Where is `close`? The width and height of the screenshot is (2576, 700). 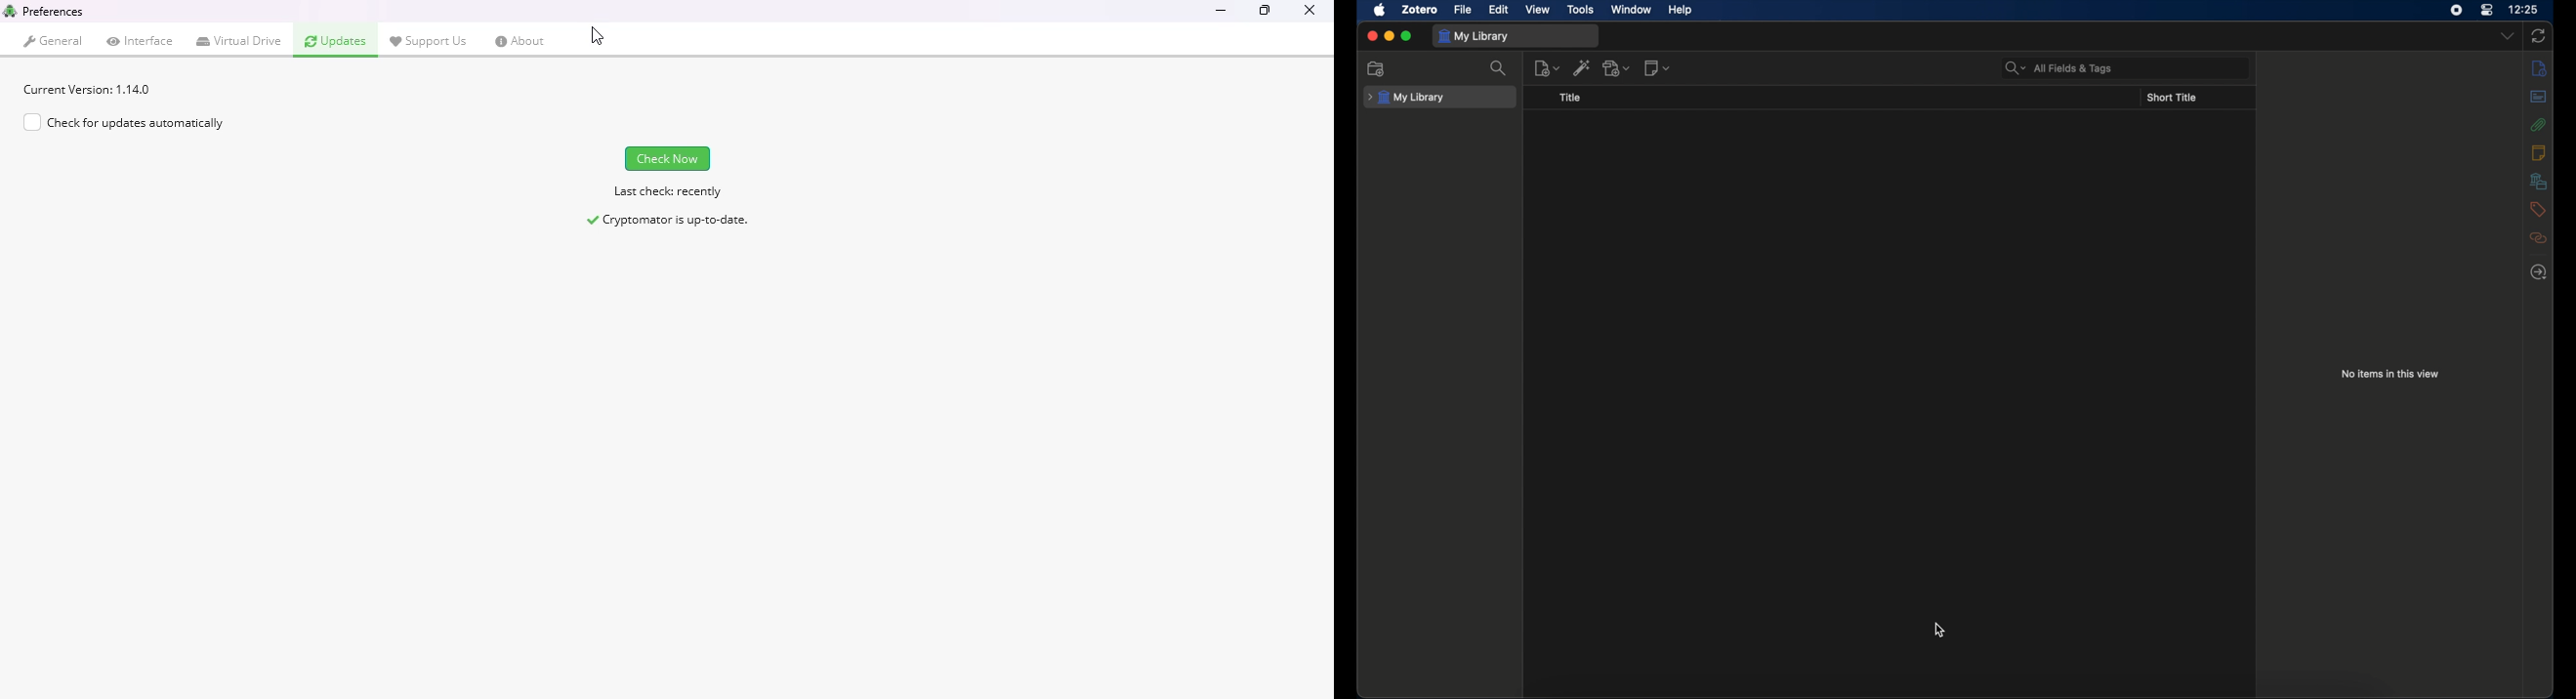
close is located at coordinates (1371, 36).